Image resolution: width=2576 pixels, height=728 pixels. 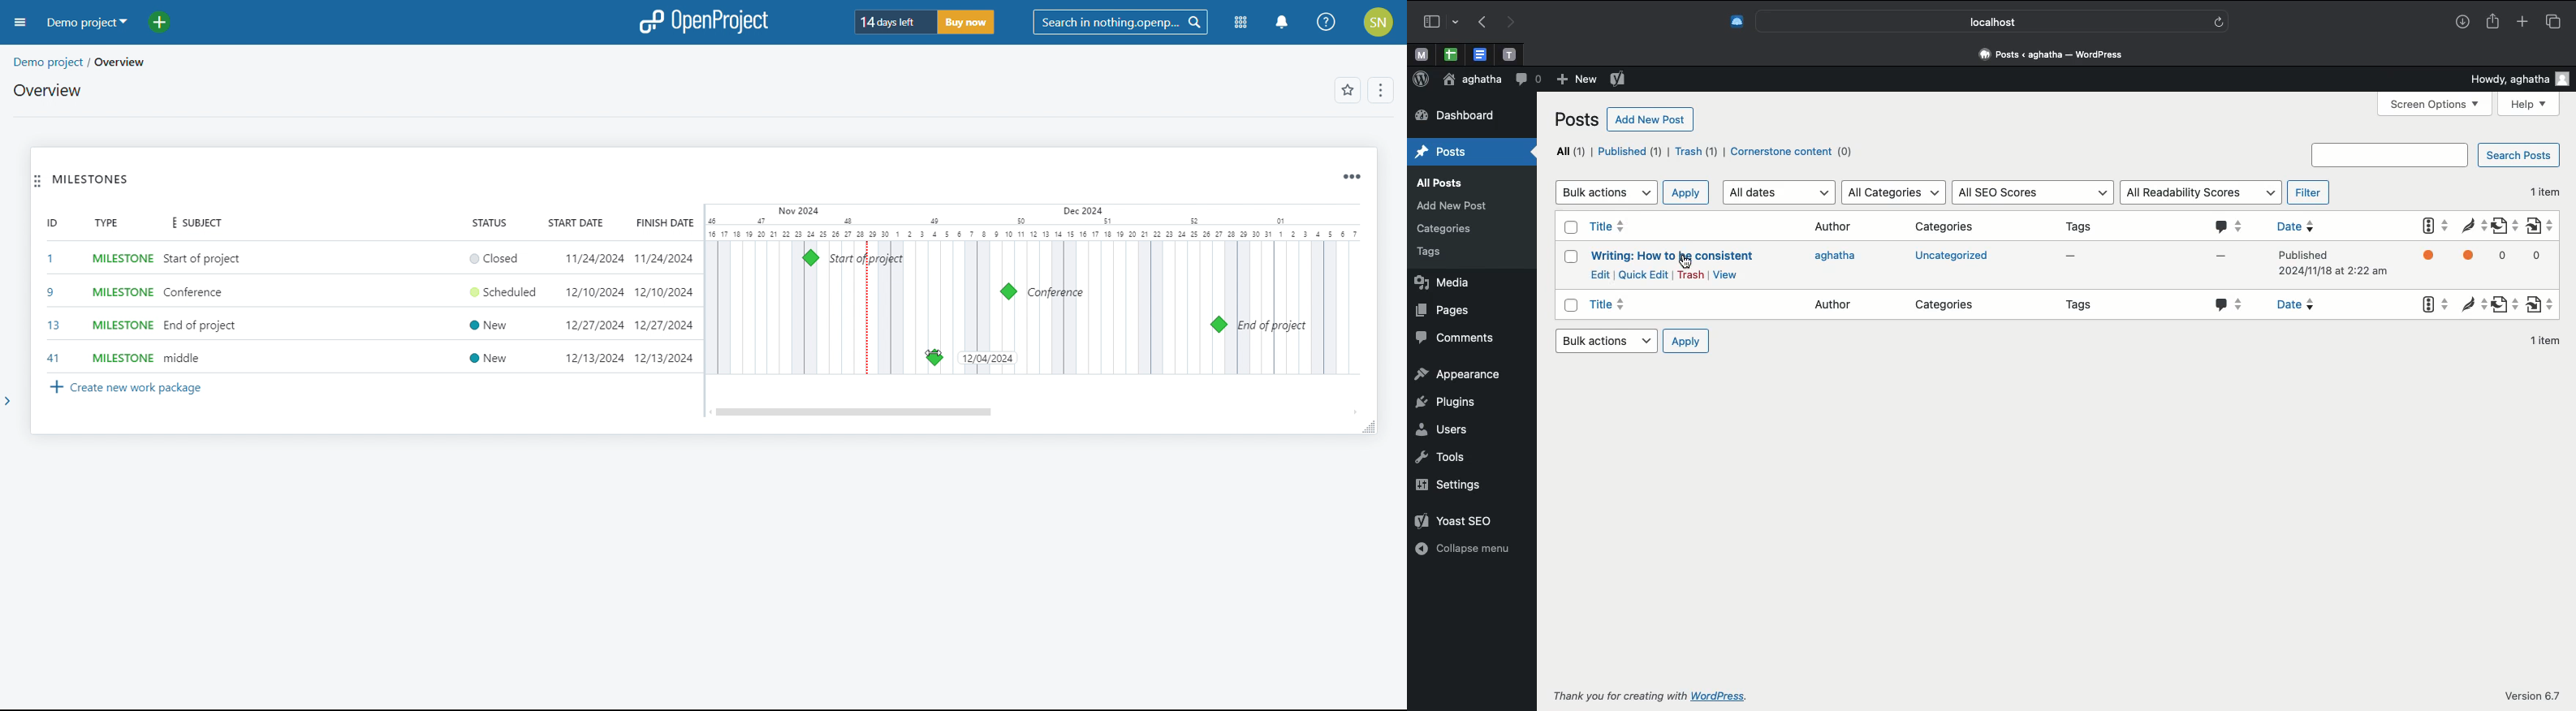 I want to click on Tags, so click(x=2080, y=225).